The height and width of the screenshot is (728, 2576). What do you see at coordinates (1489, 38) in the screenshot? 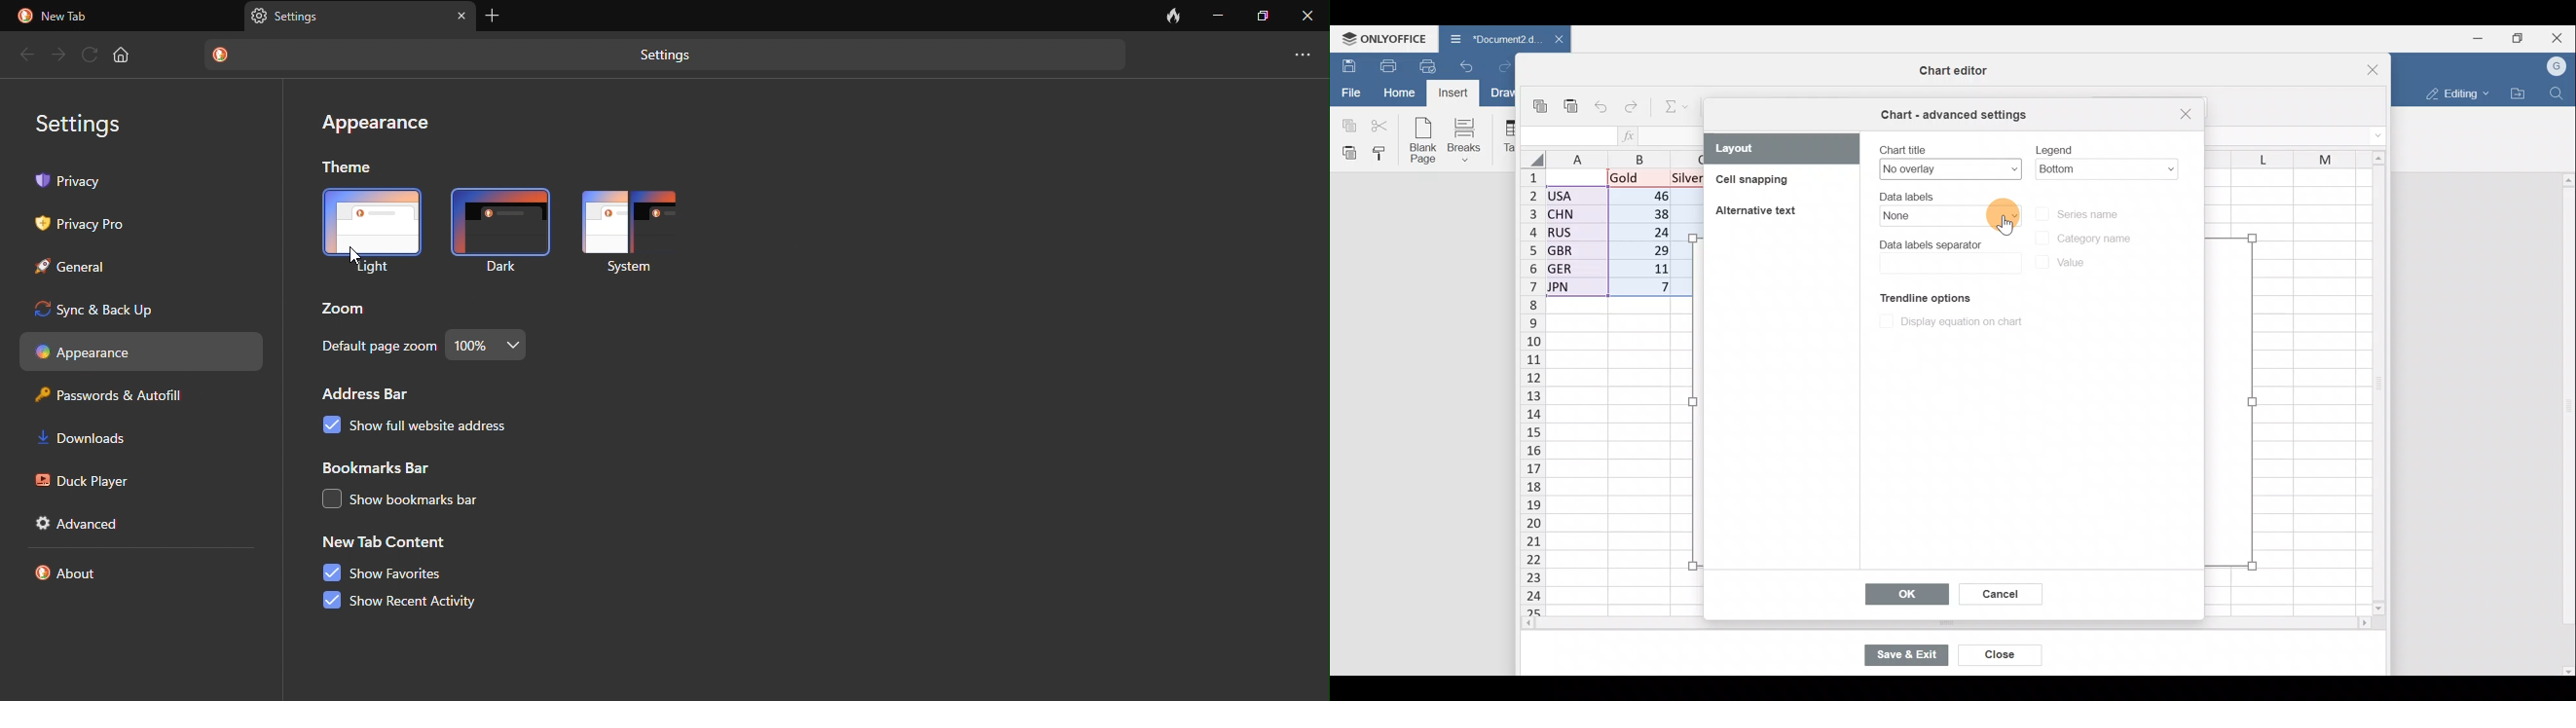
I see `Document name` at bounding box center [1489, 38].